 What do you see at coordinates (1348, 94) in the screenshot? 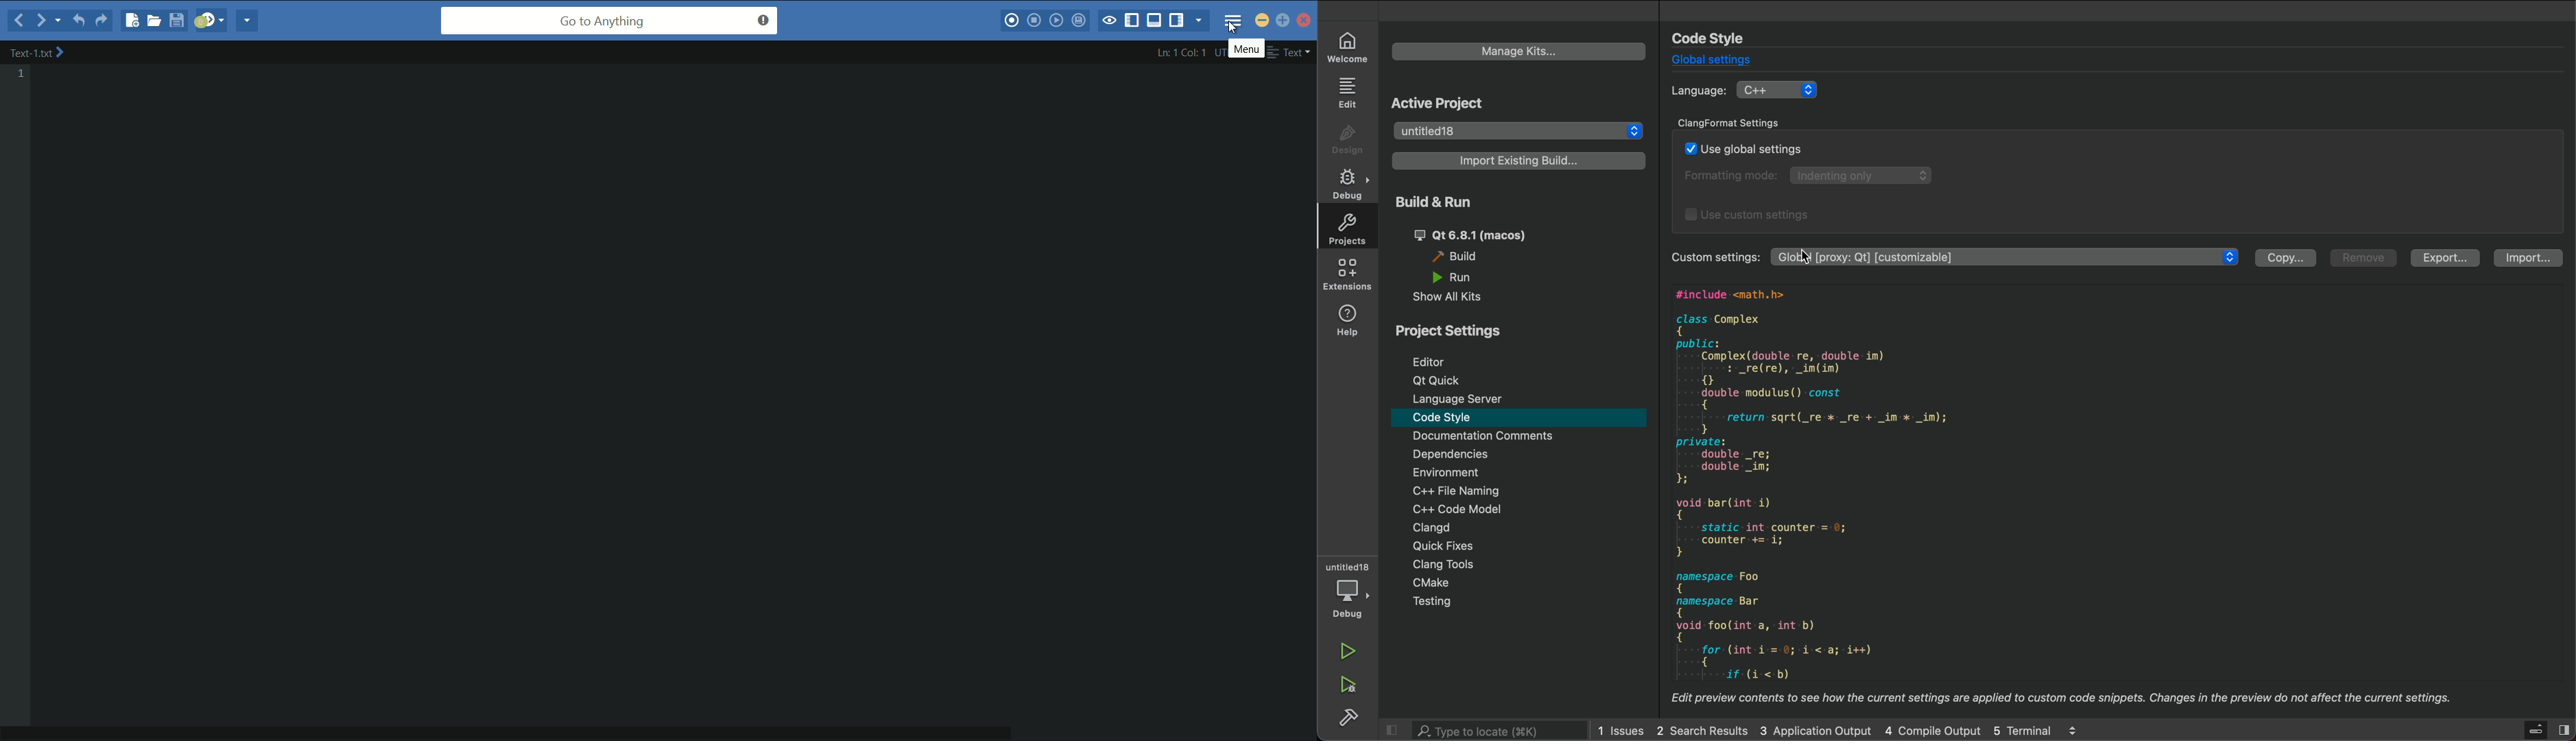
I see `edit` at bounding box center [1348, 94].